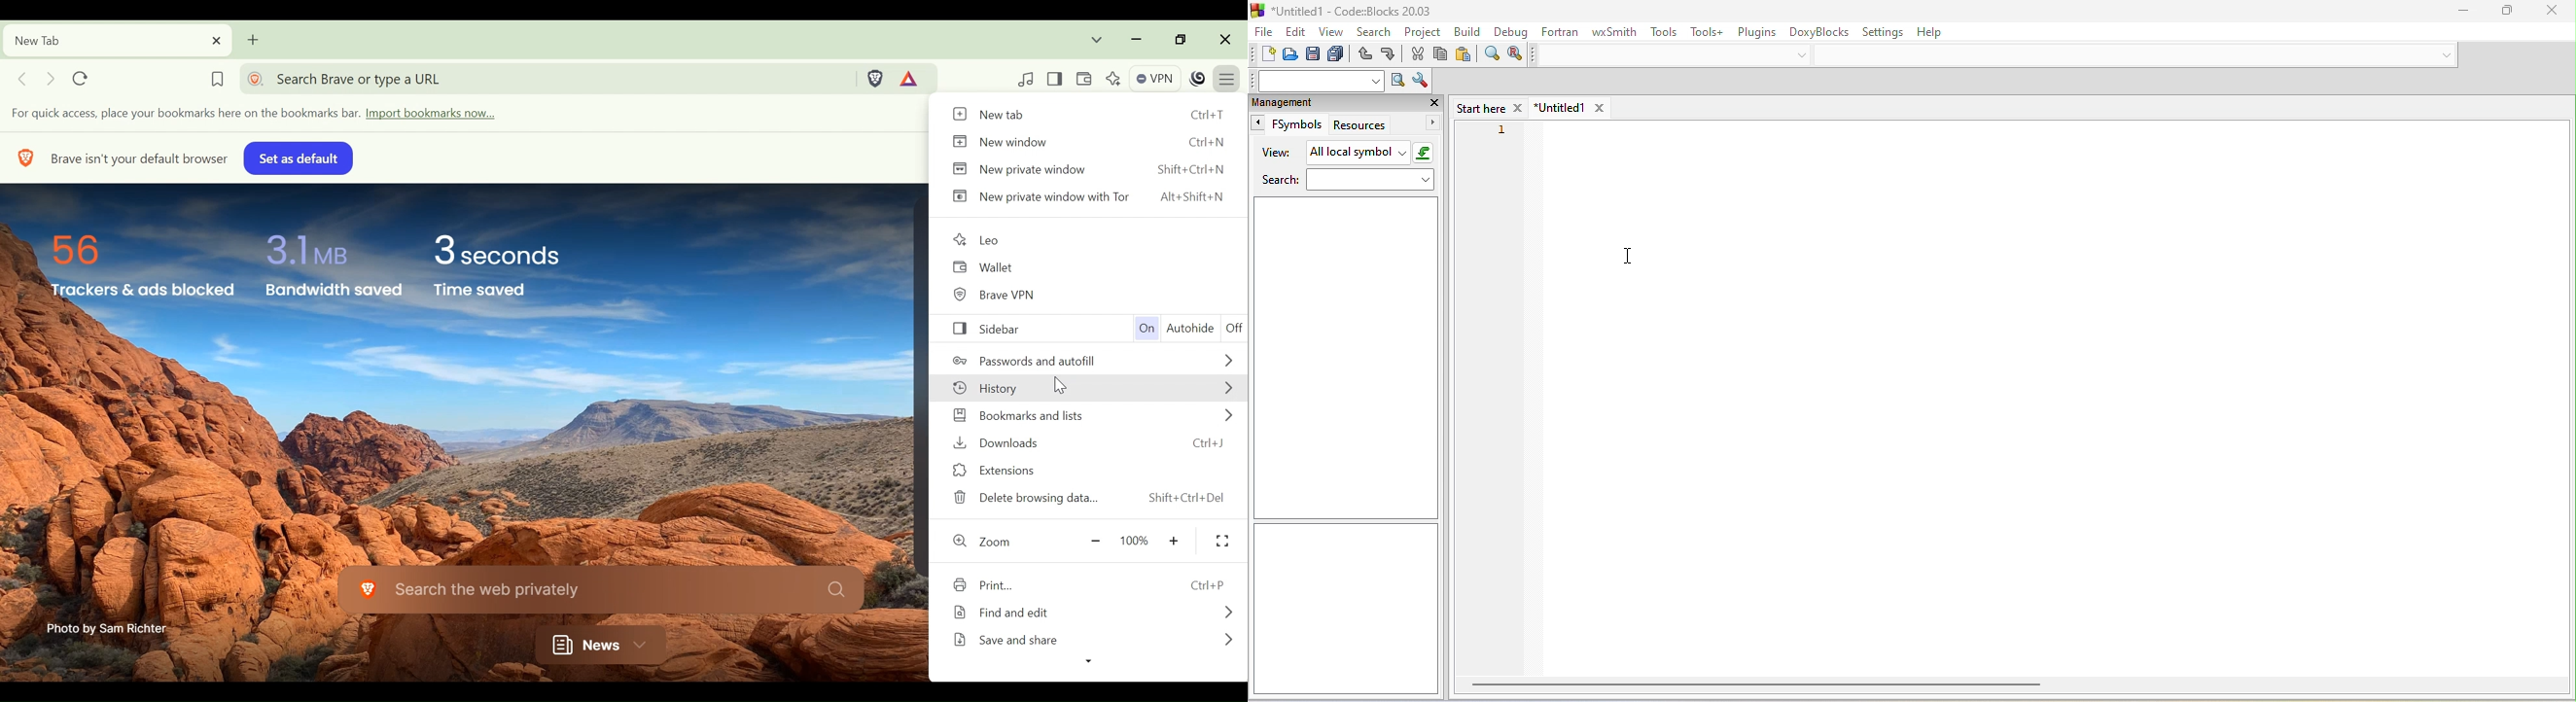  What do you see at coordinates (1760, 34) in the screenshot?
I see `plugins` at bounding box center [1760, 34].